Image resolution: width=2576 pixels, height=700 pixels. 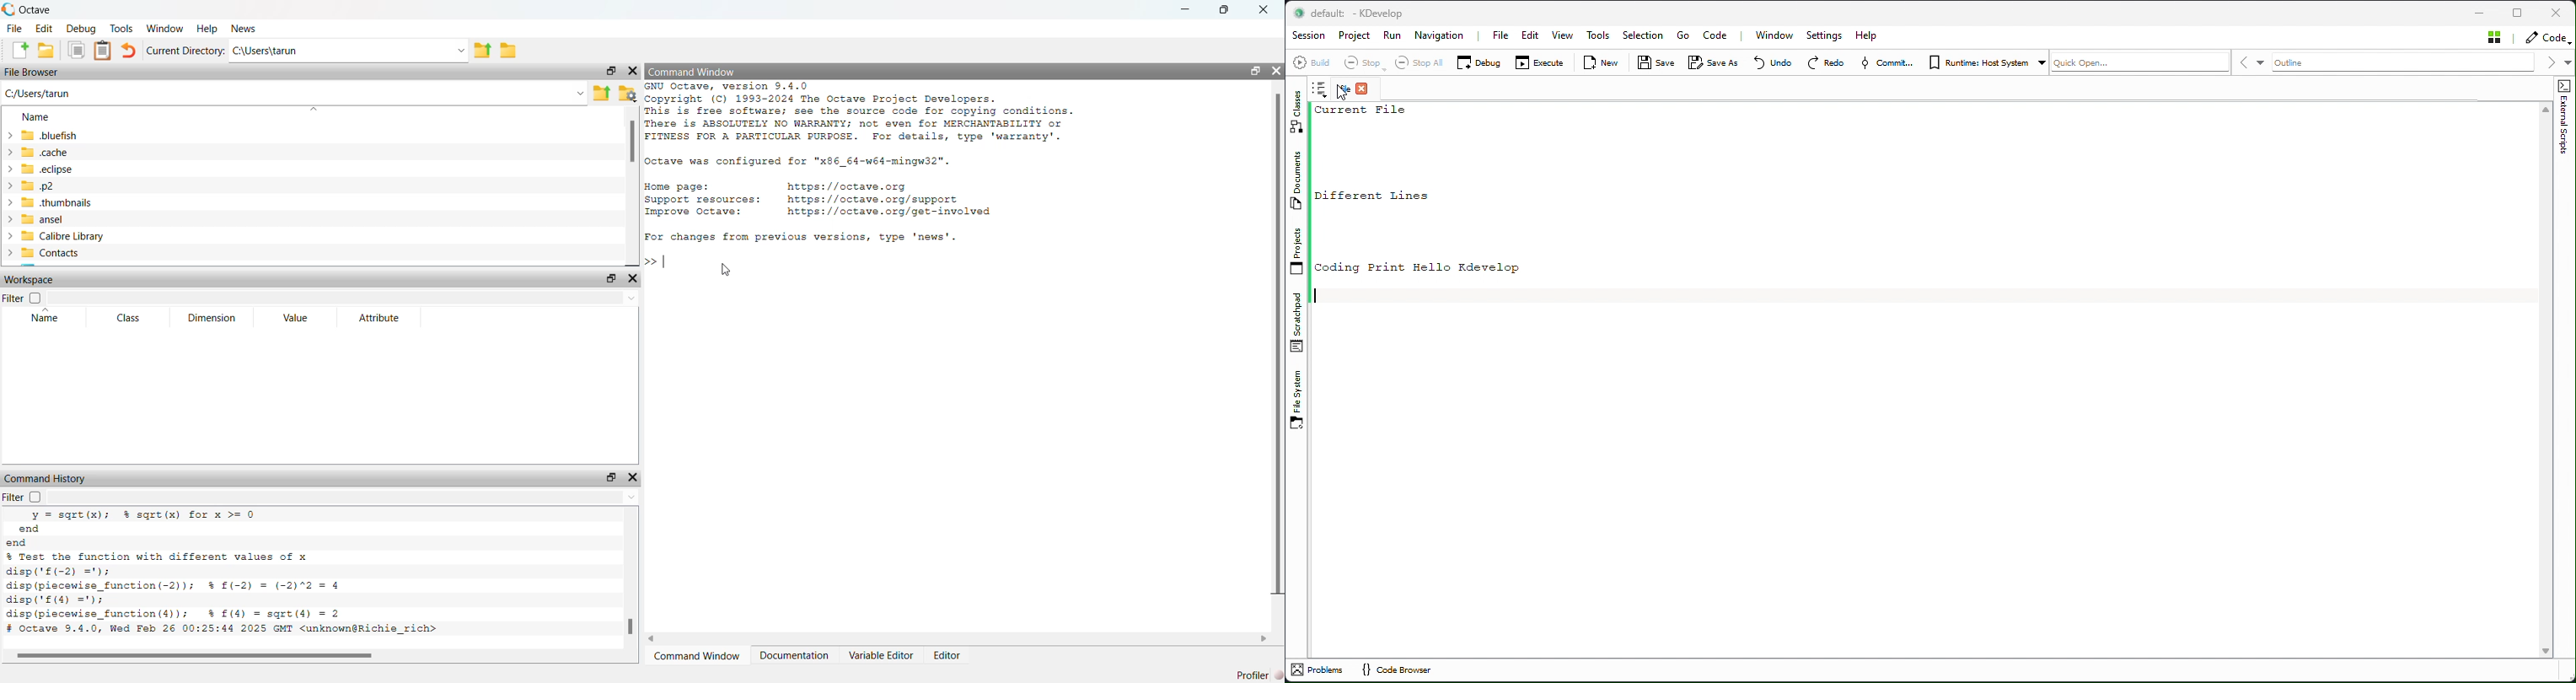 What do you see at coordinates (627, 92) in the screenshot?
I see `Browse your files` at bounding box center [627, 92].